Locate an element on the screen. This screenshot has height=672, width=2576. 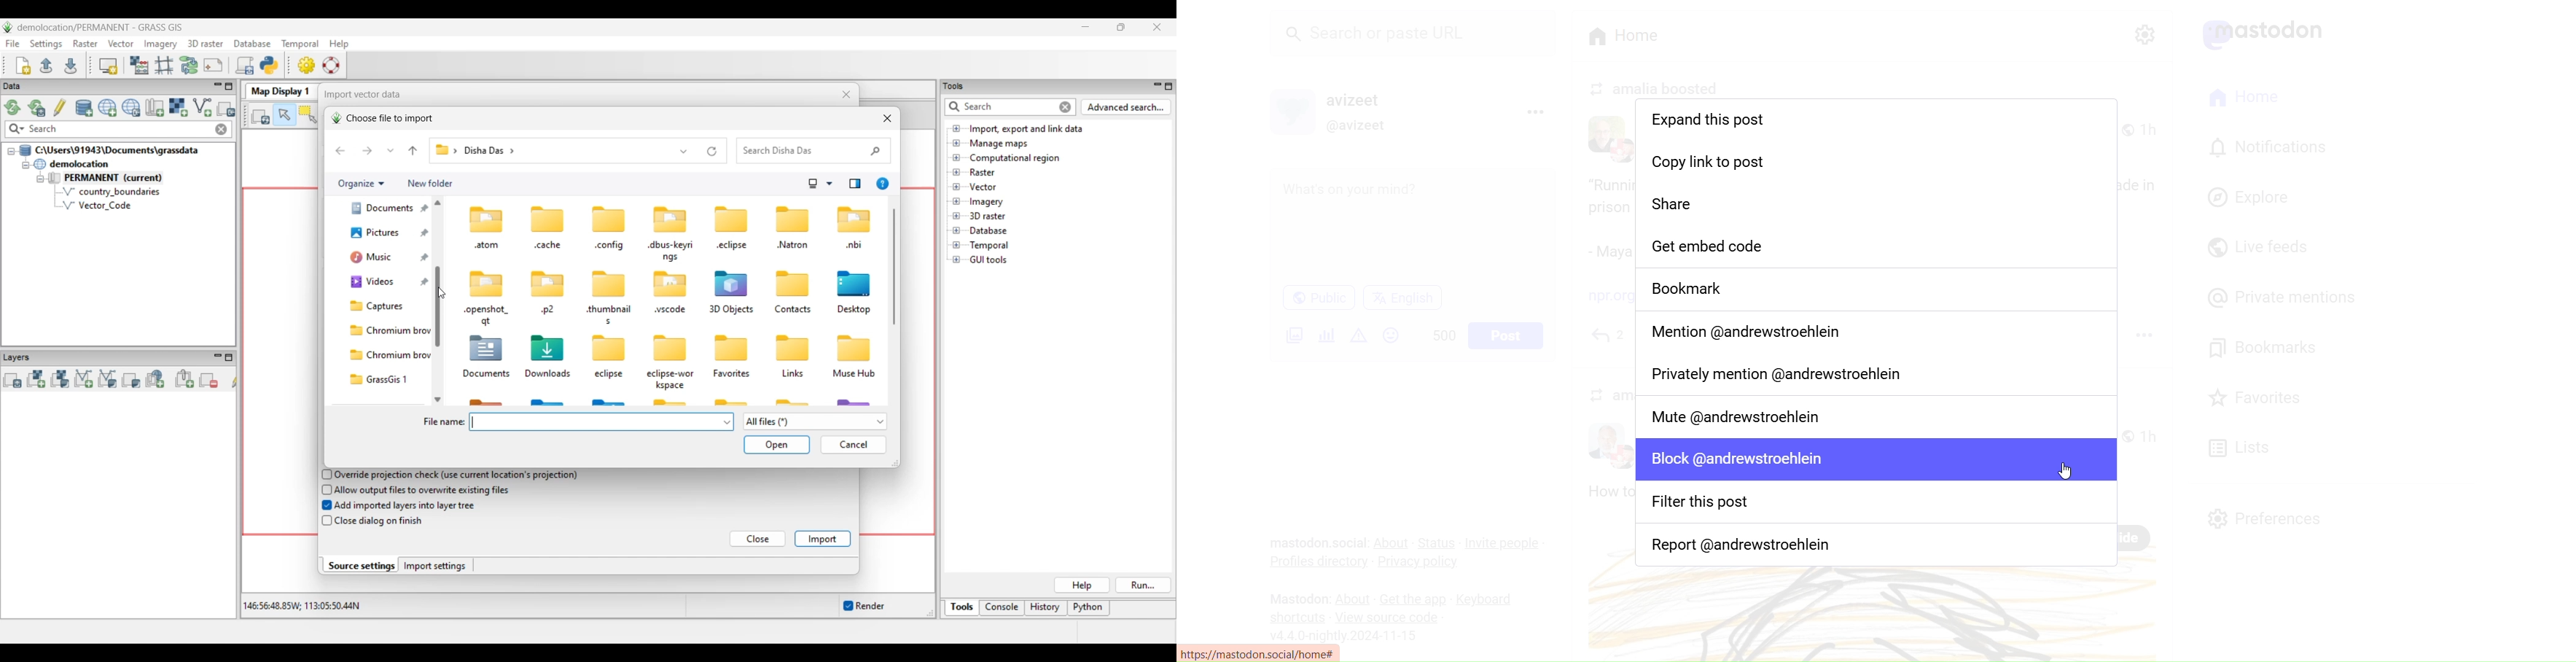
cursor is located at coordinates (2074, 472).